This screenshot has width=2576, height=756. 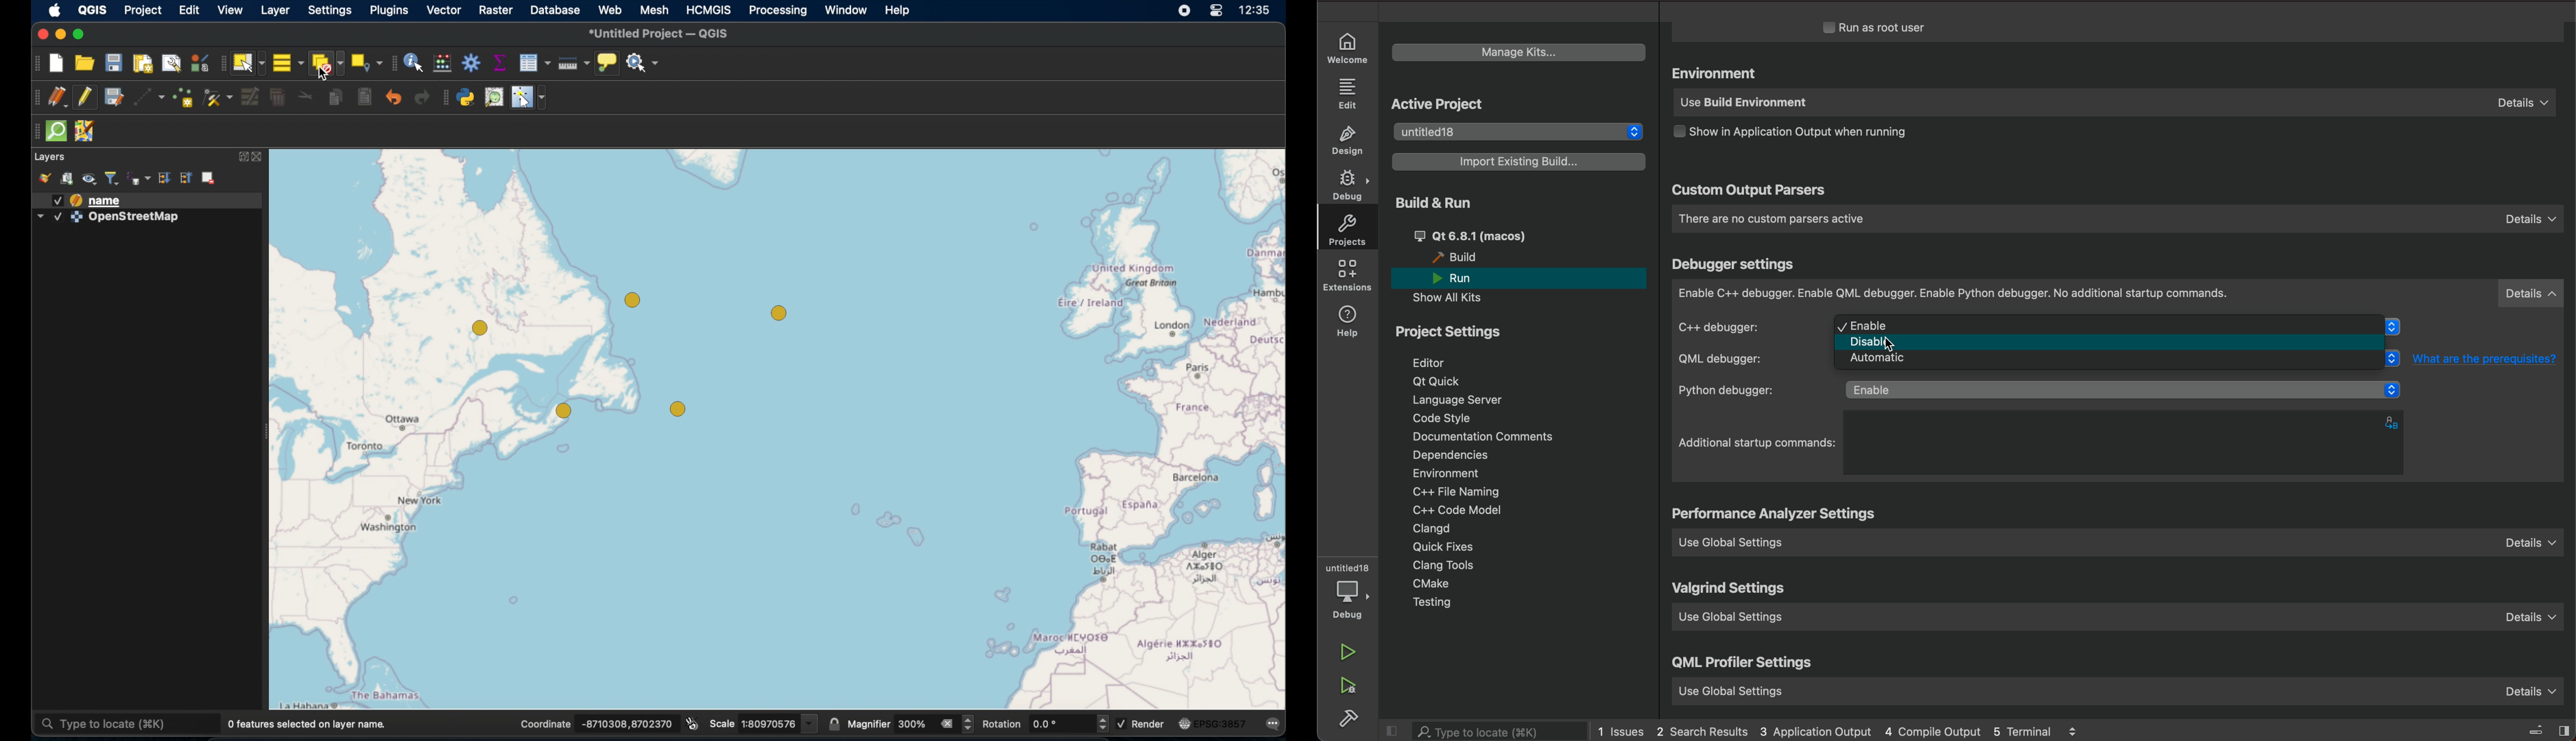 What do you see at coordinates (610, 10) in the screenshot?
I see `web` at bounding box center [610, 10].